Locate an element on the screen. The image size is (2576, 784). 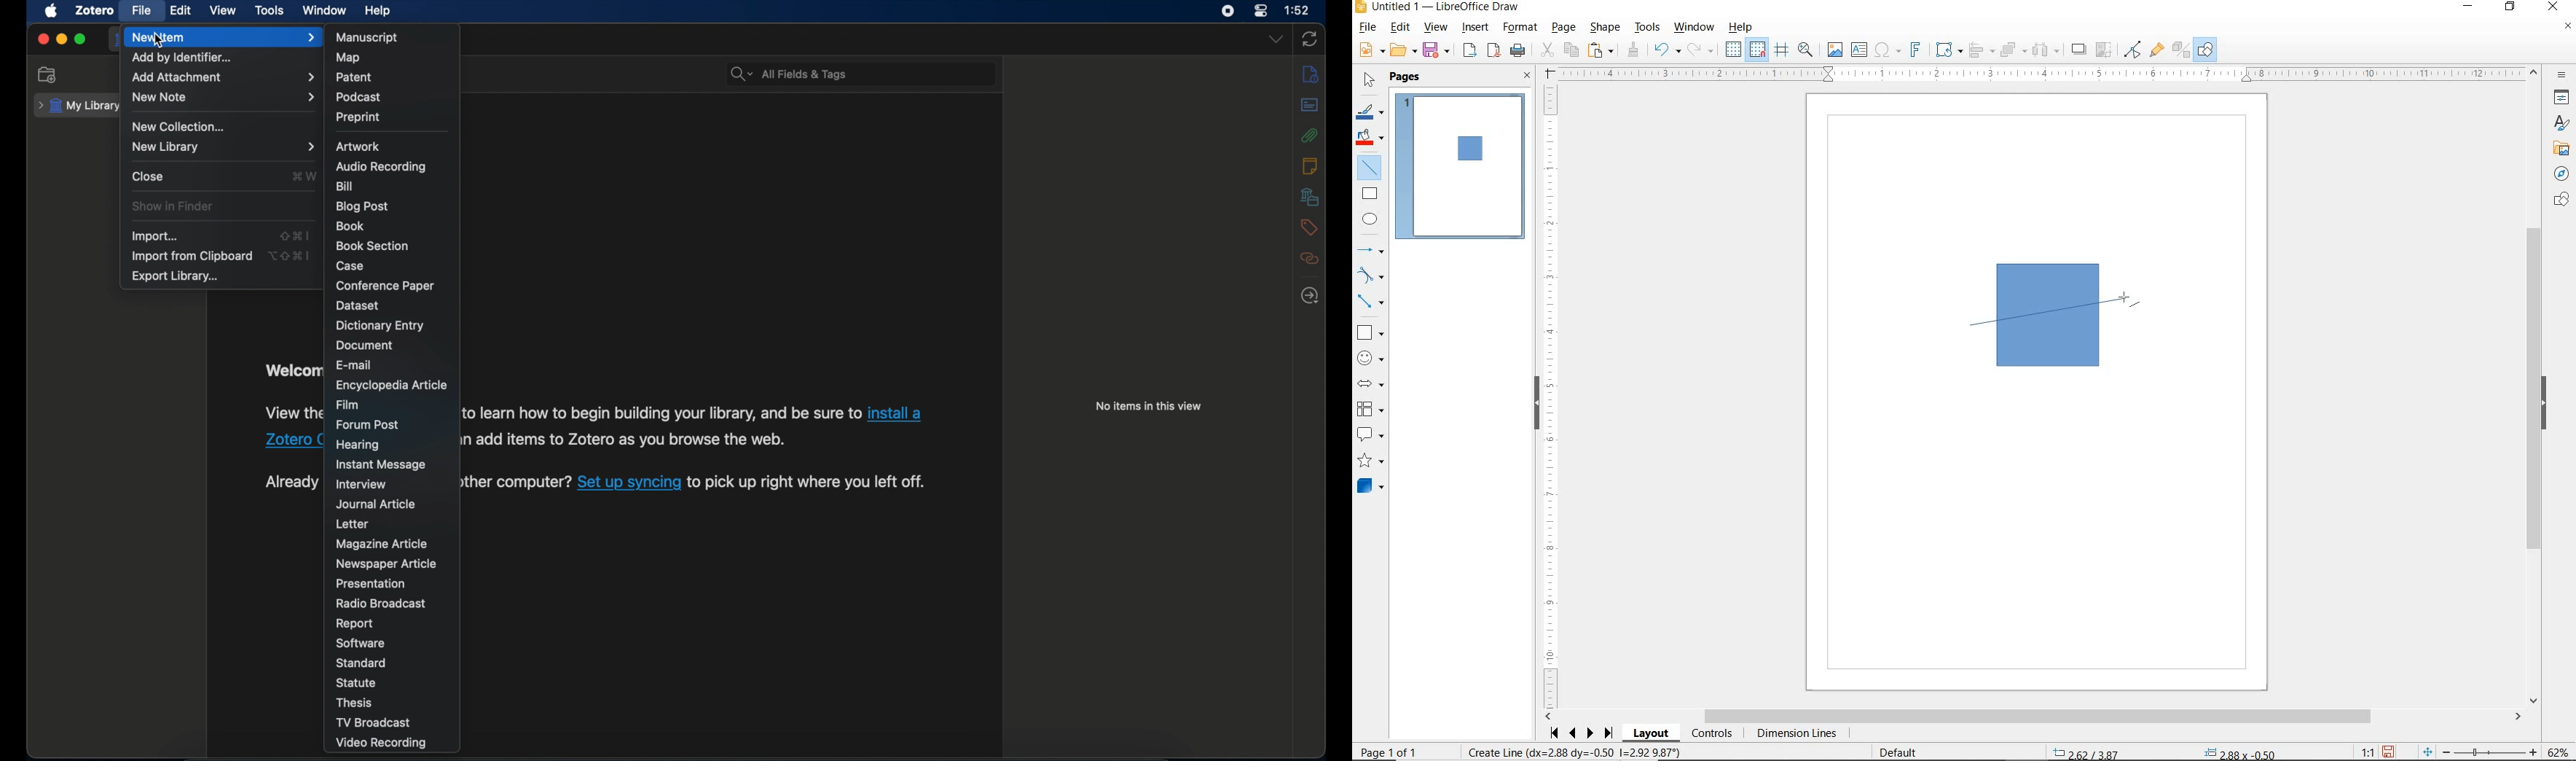
EDIT is located at coordinates (1400, 27).